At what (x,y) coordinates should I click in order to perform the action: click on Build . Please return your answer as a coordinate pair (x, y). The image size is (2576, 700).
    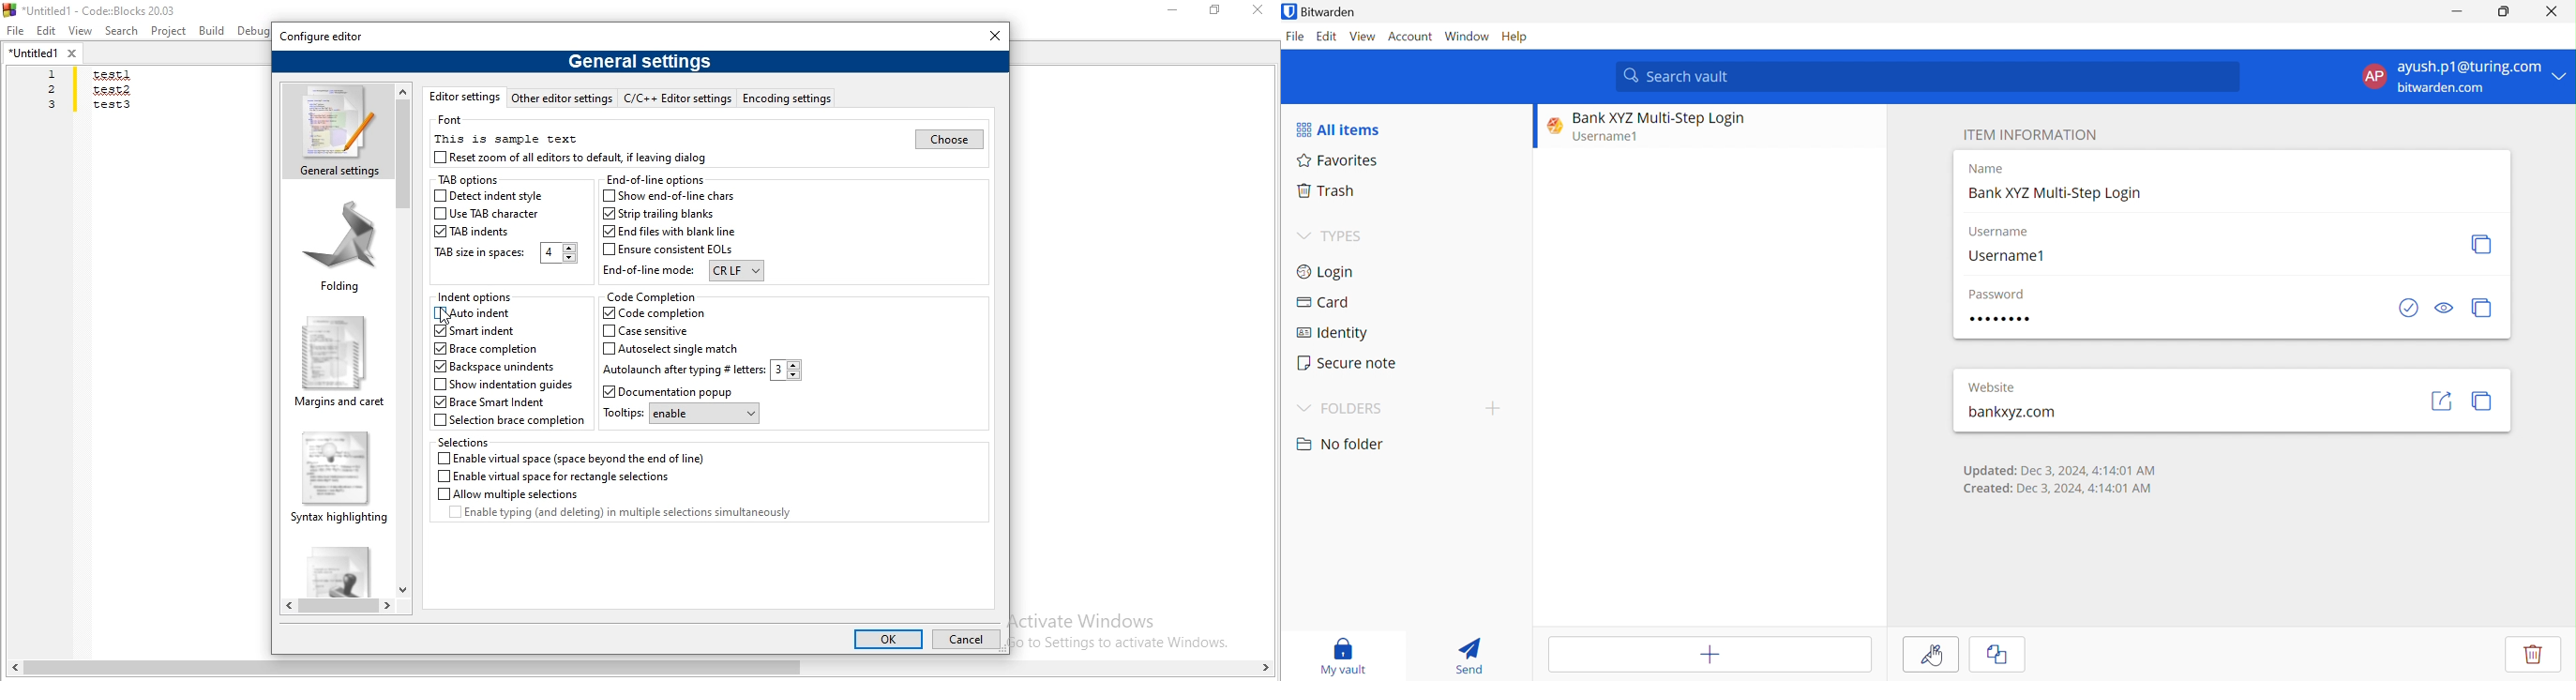
    Looking at the image, I should click on (210, 30).